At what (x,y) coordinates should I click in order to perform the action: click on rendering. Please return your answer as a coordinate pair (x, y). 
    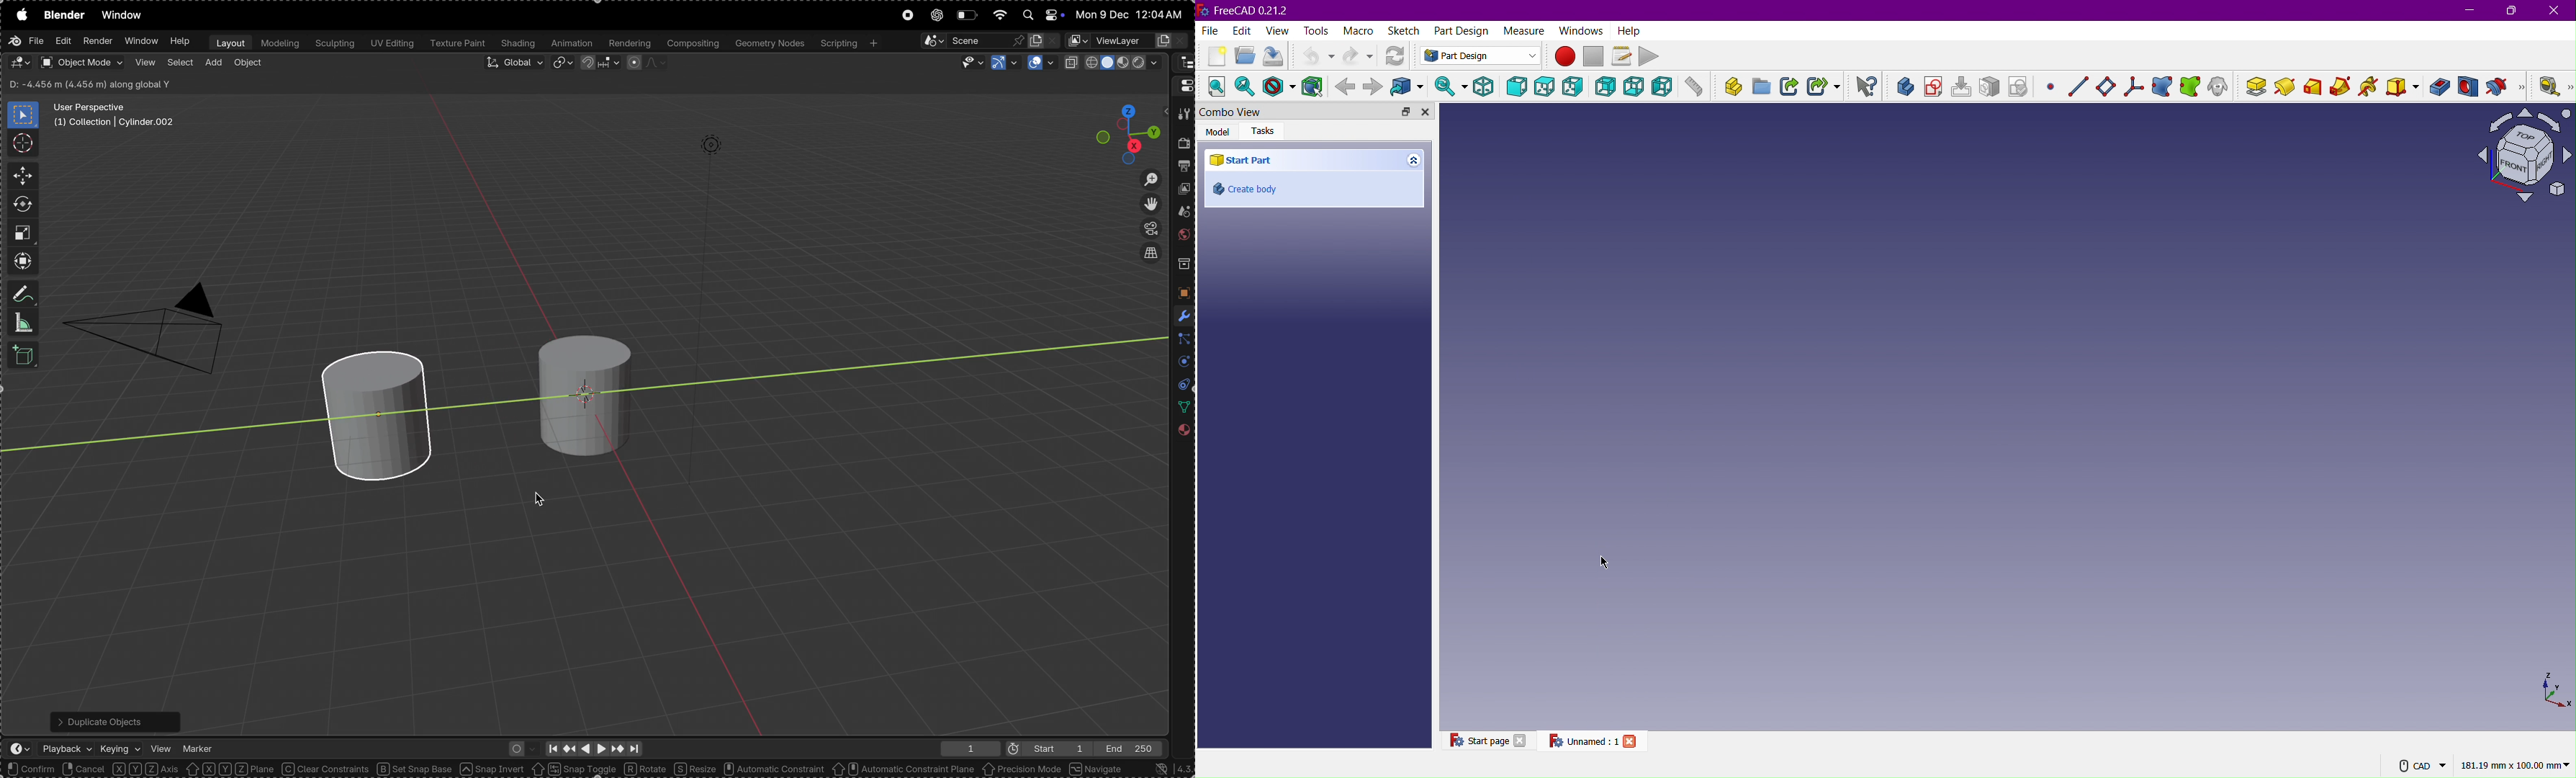
    Looking at the image, I should click on (629, 44).